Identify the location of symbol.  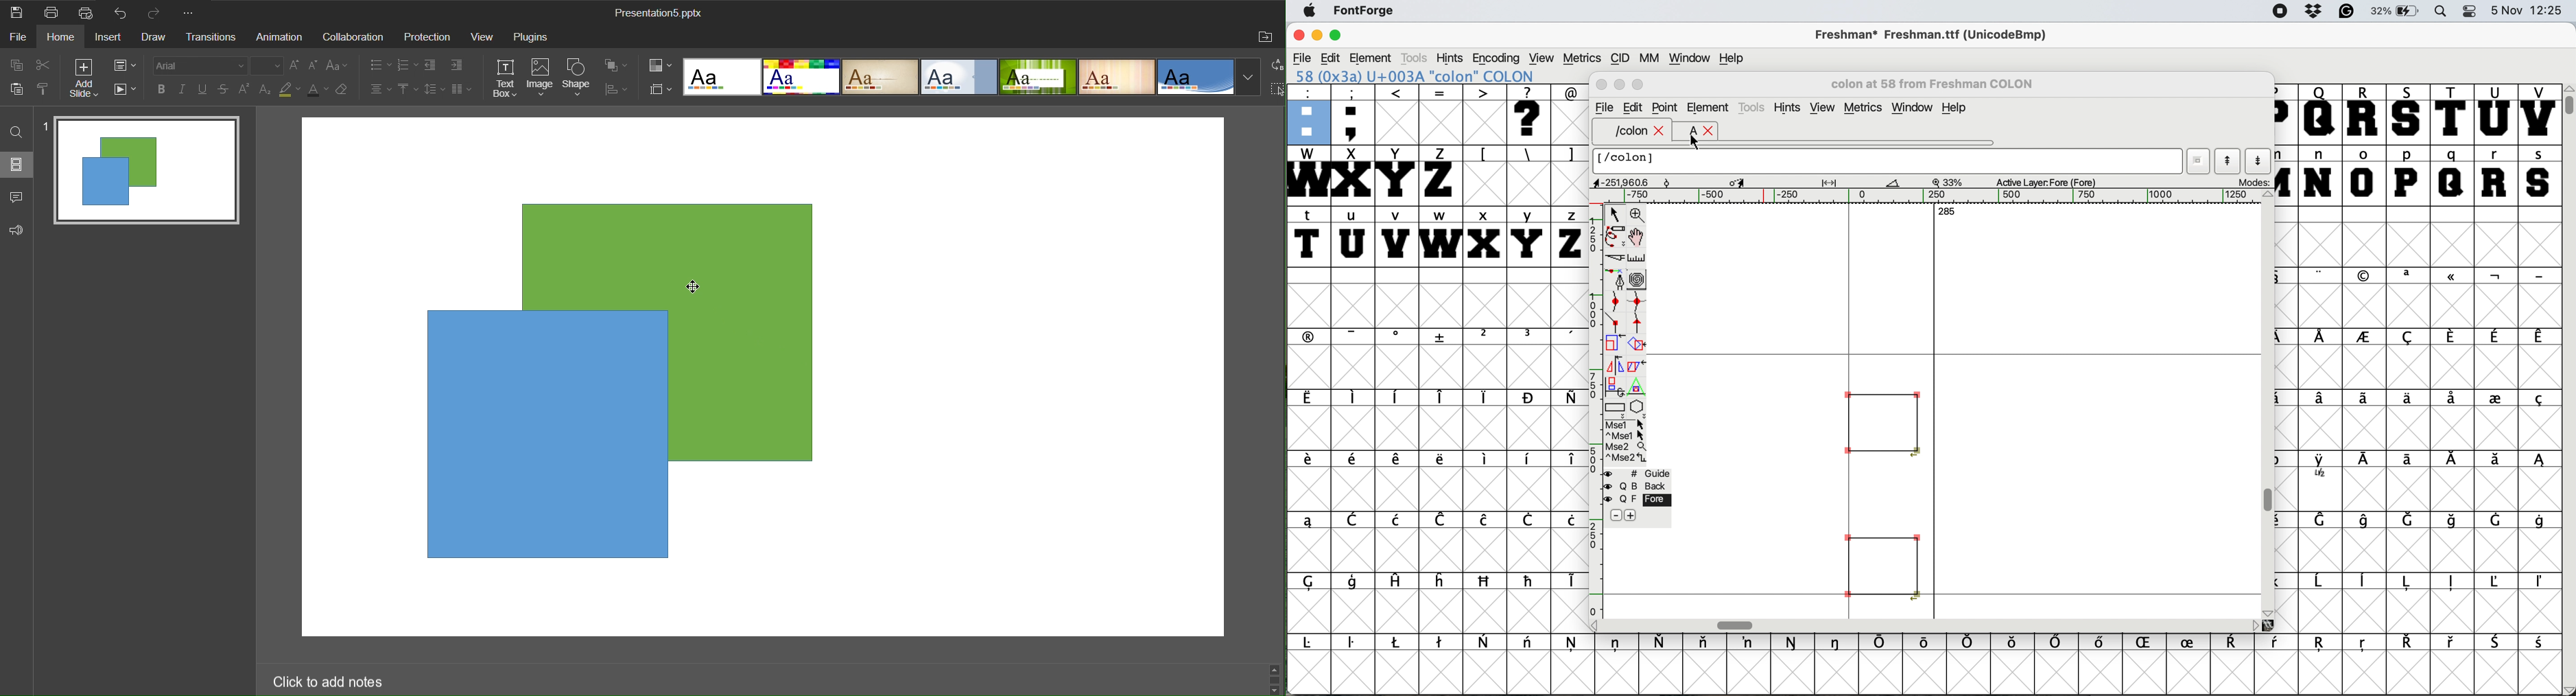
(2540, 520).